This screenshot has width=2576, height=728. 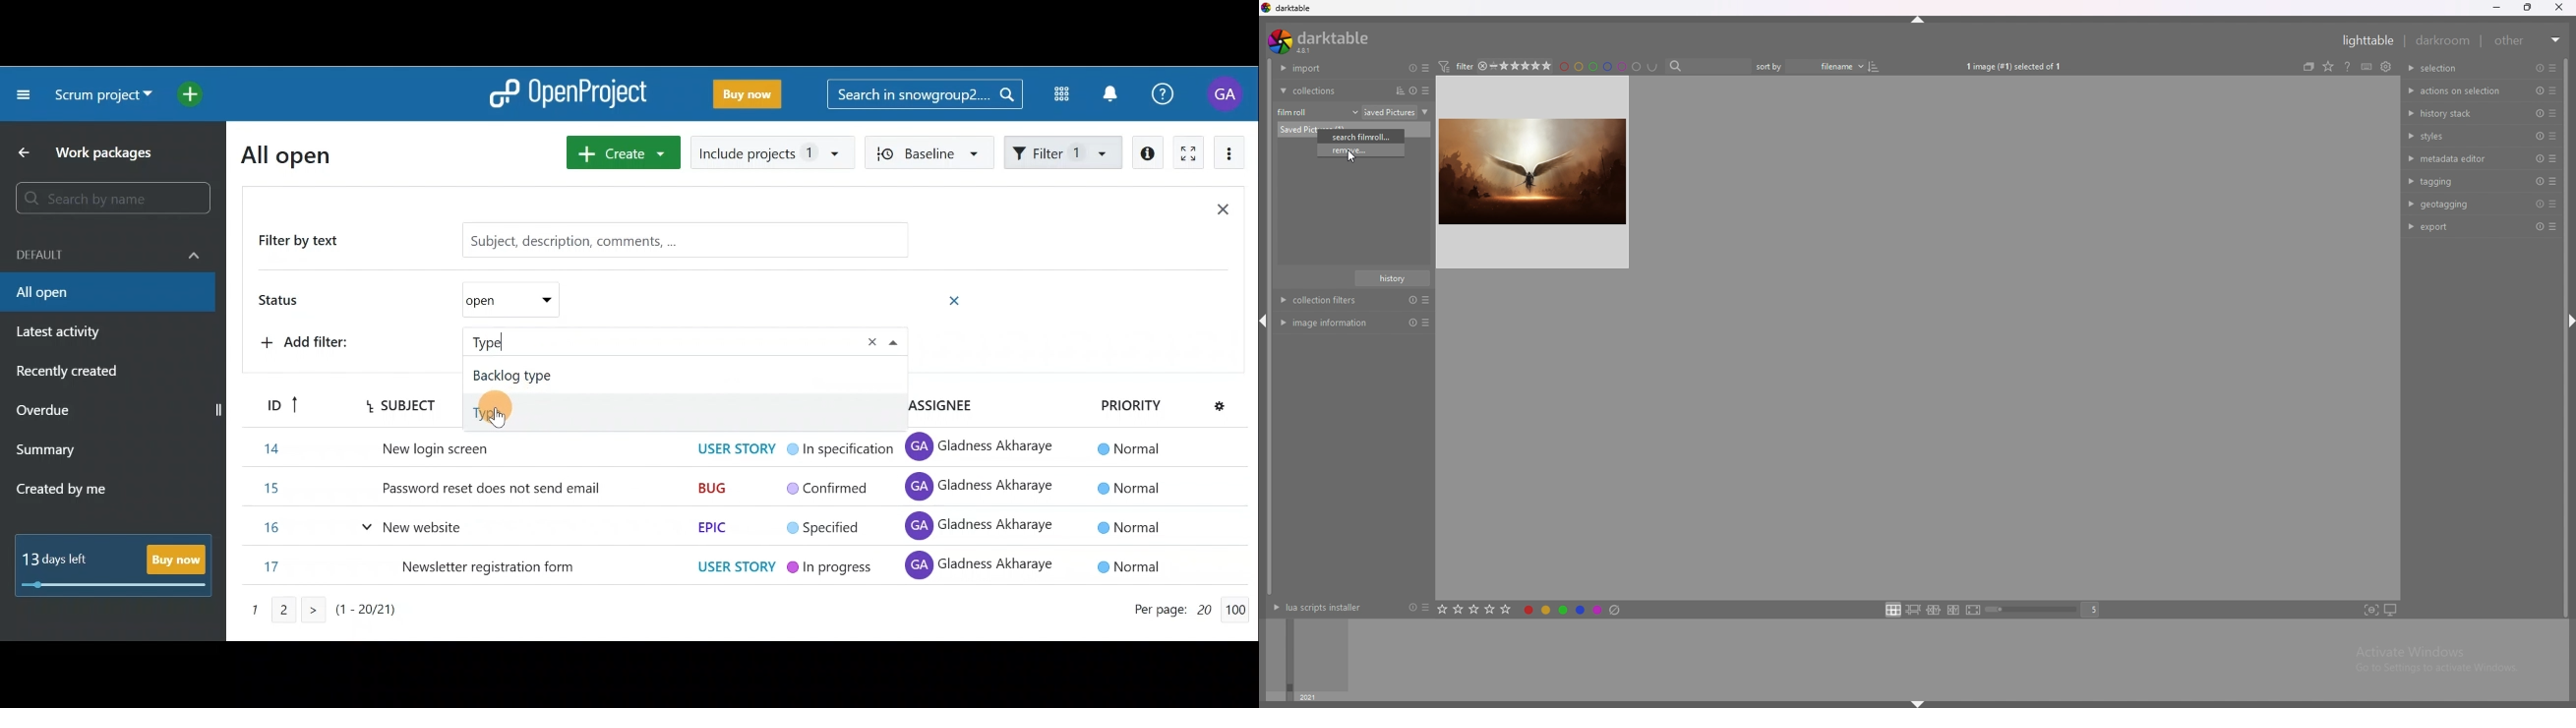 I want to click on reset, so click(x=1410, y=608).